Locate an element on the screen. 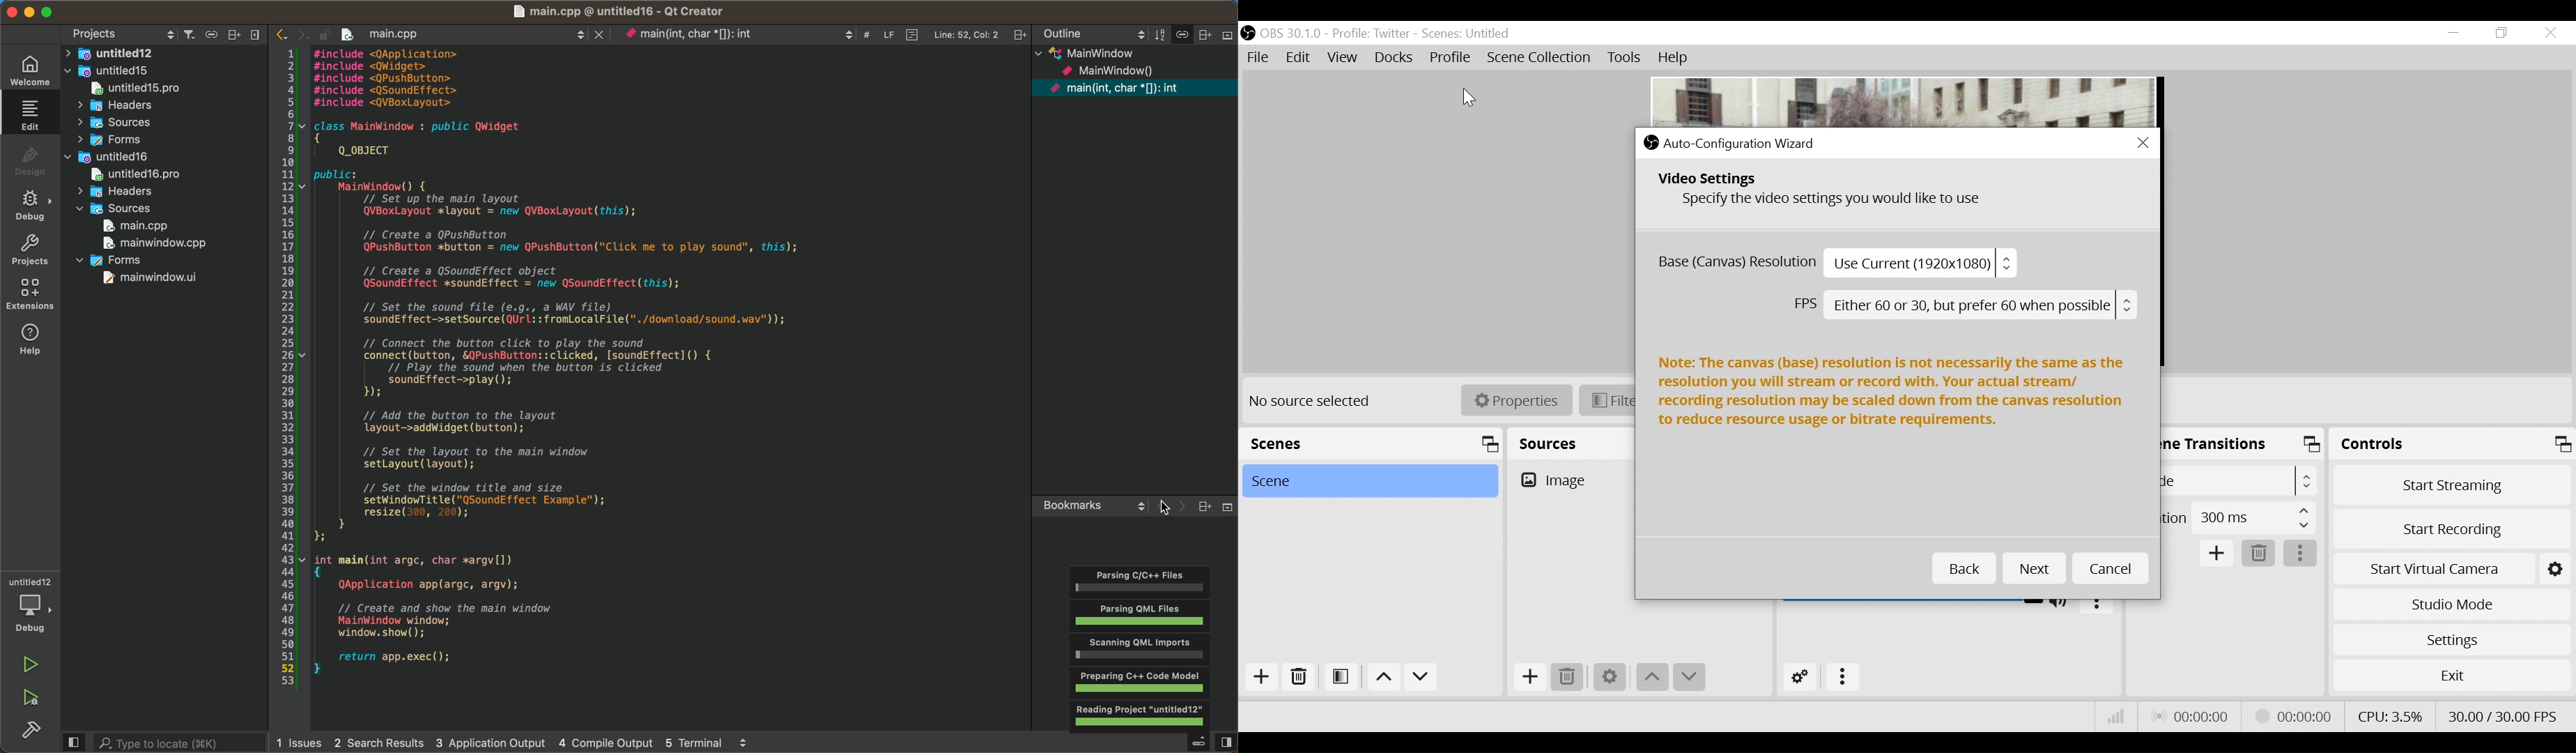  (un)mute is located at coordinates (2062, 601).